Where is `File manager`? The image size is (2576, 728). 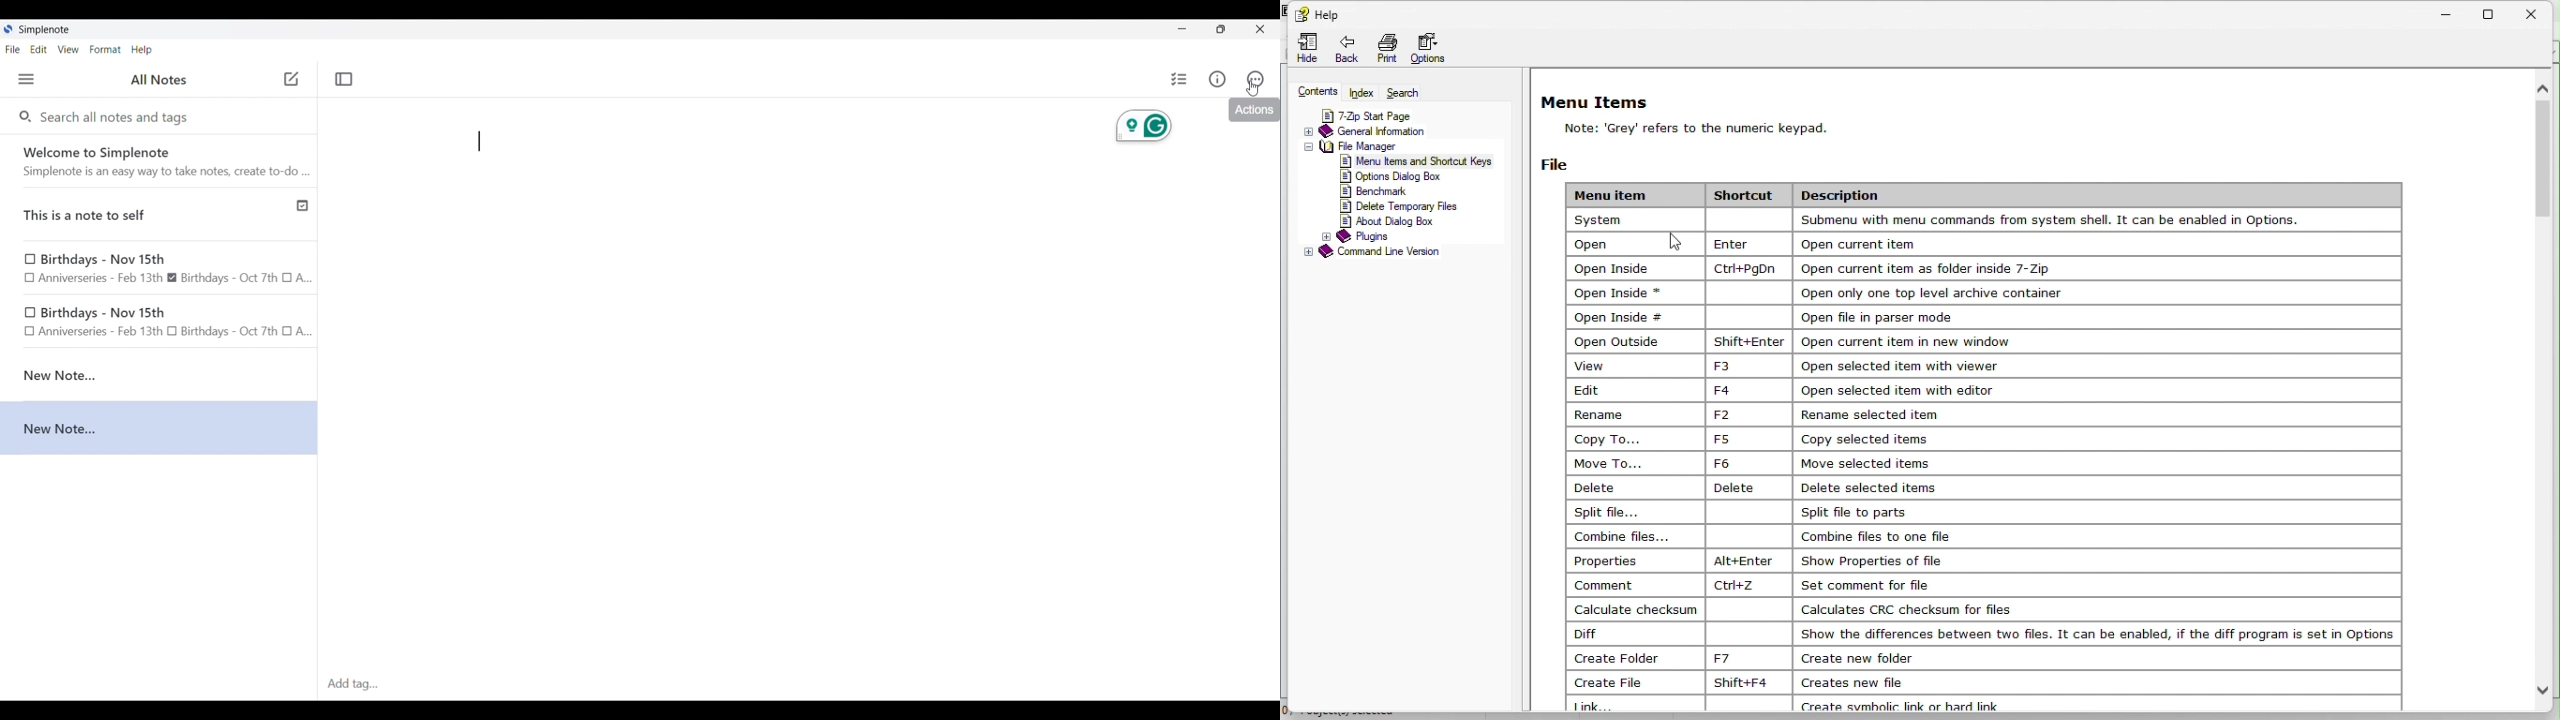 File manager is located at coordinates (1398, 147).